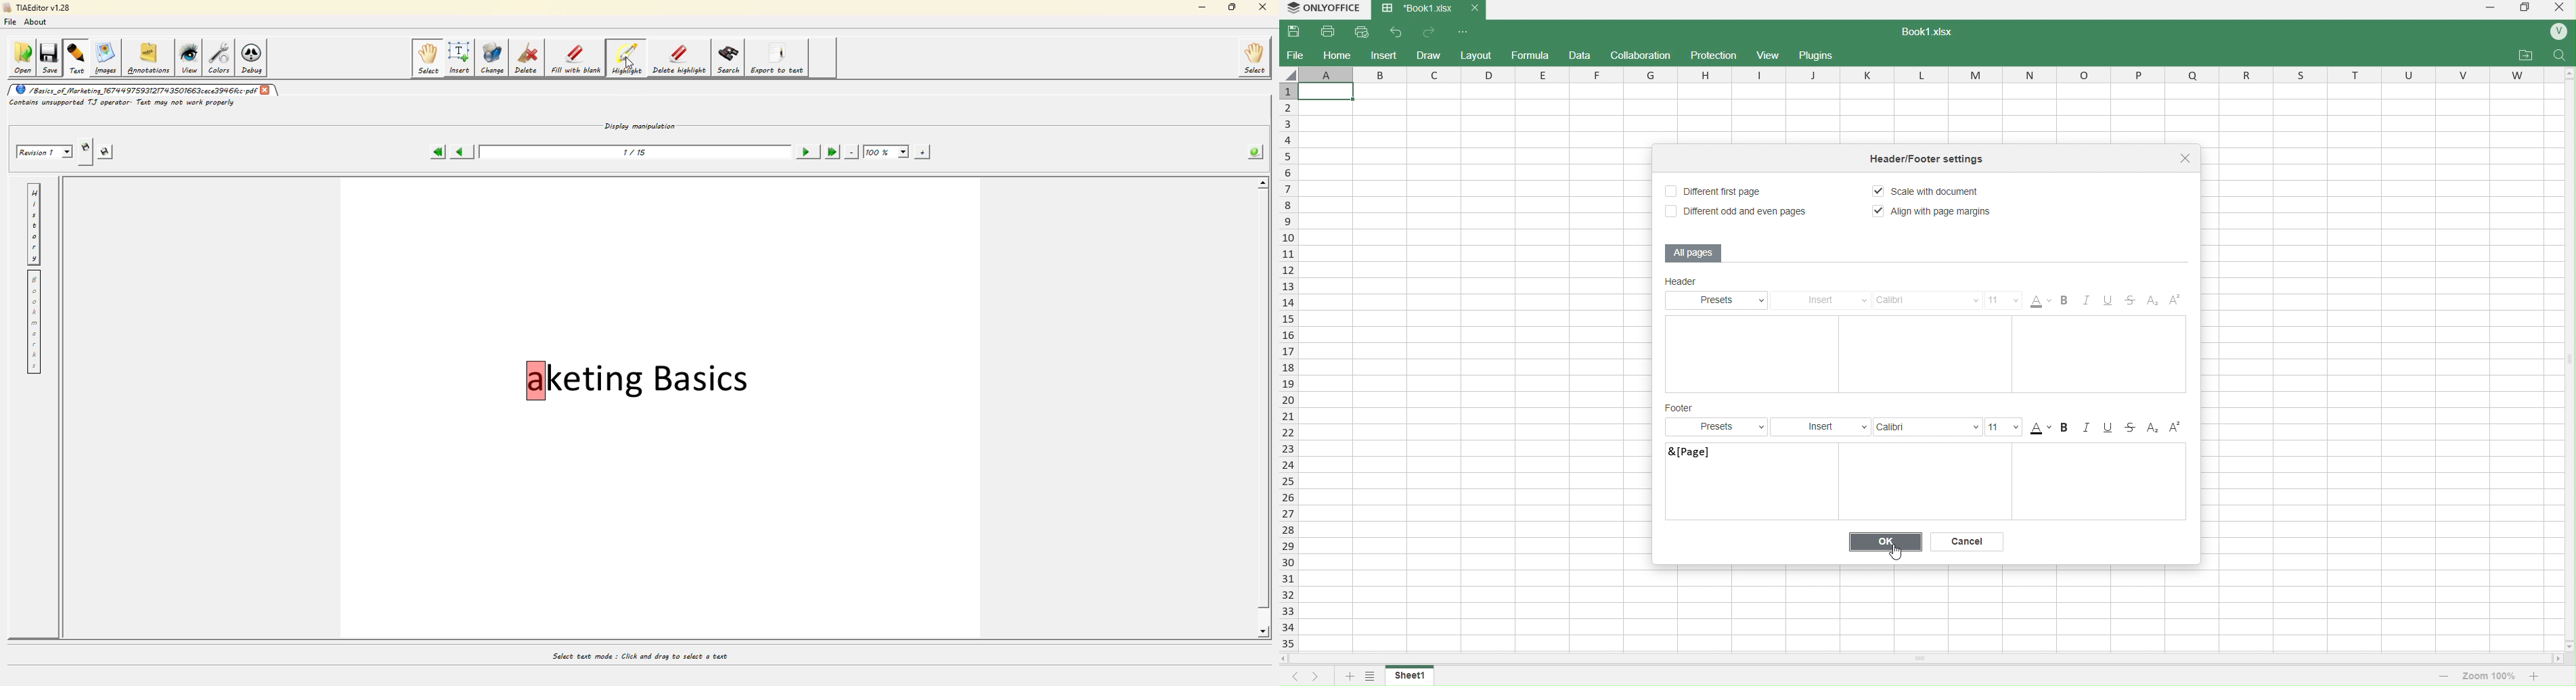  What do you see at coordinates (1934, 193) in the screenshot?
I see `Scale document` at bounding box center [1934, 193].